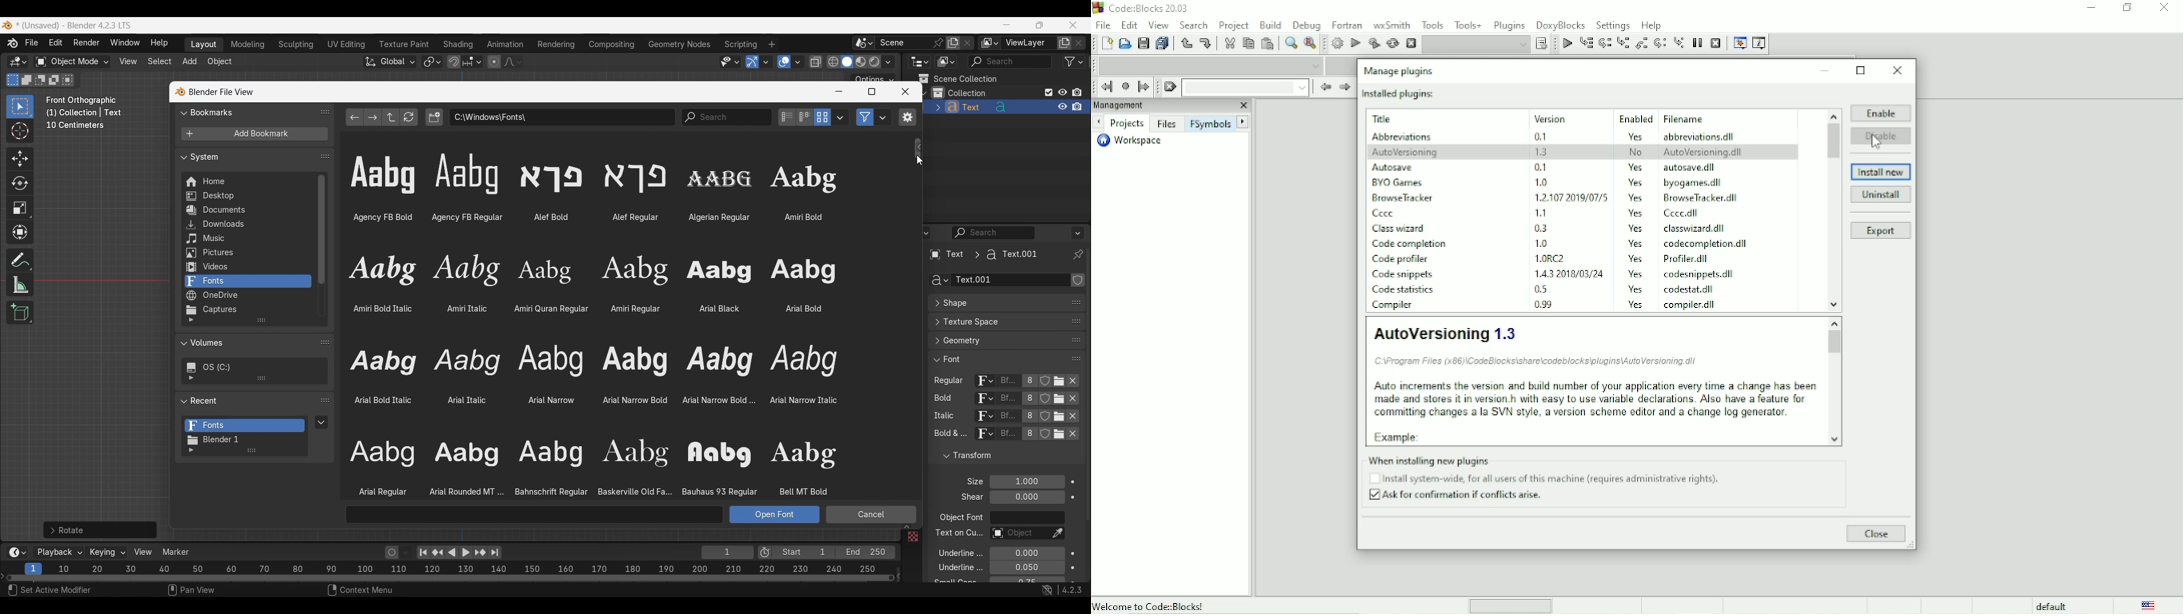 This screenshot has width=2184, height=616. I want to click on AutoVersioning, so click(1404, 152).